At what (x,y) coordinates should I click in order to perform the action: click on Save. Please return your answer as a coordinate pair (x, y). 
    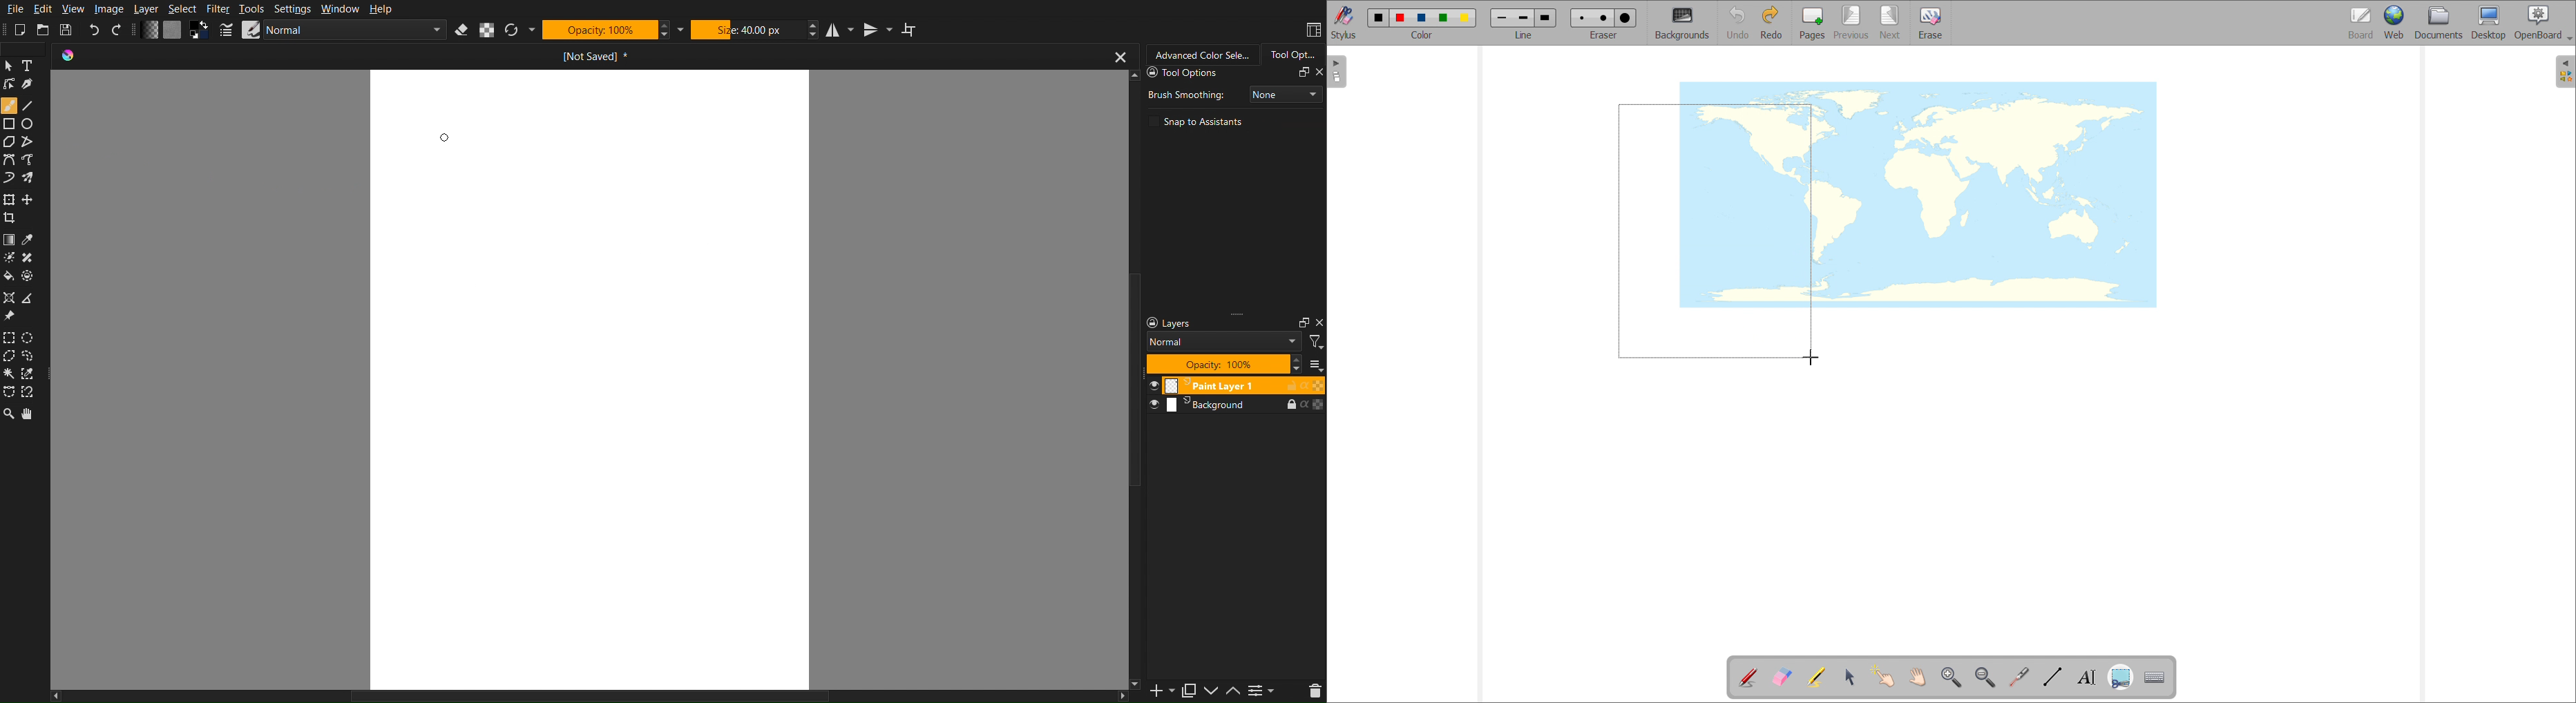
    Looking at the image, I should click on (68, 29).